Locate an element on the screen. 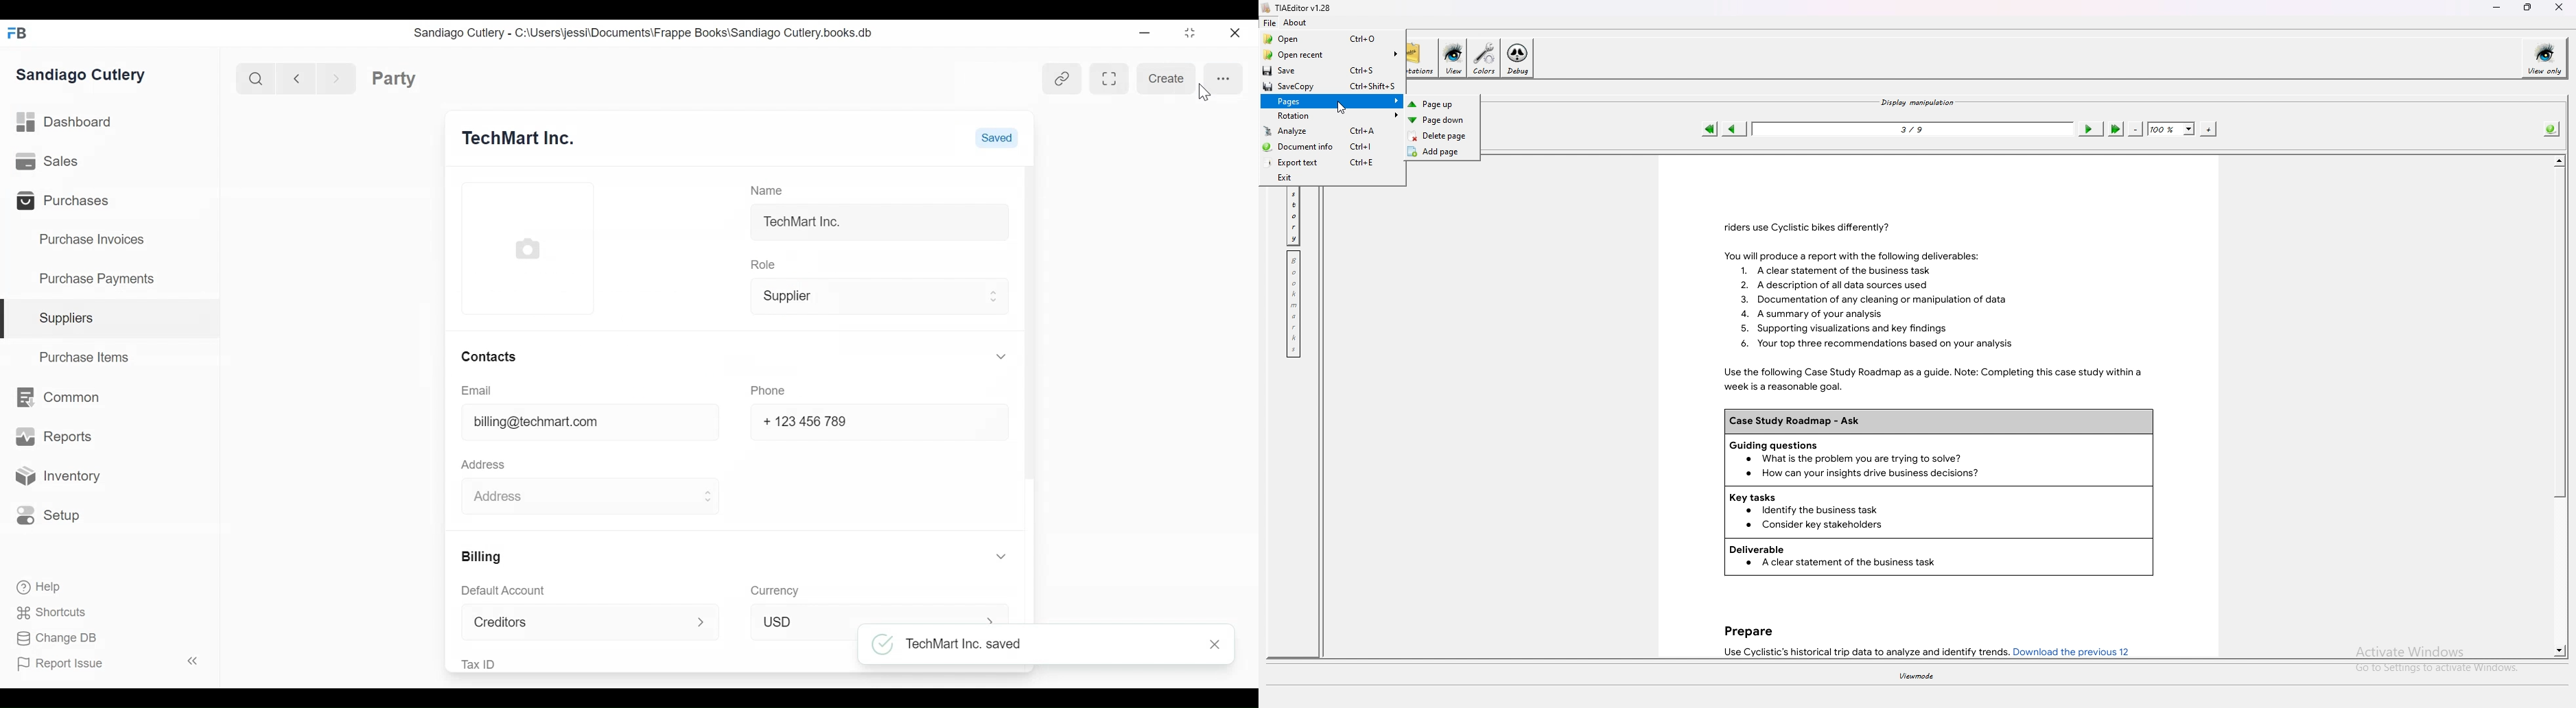  Purchase Payments is located at coordinates (102, 277).